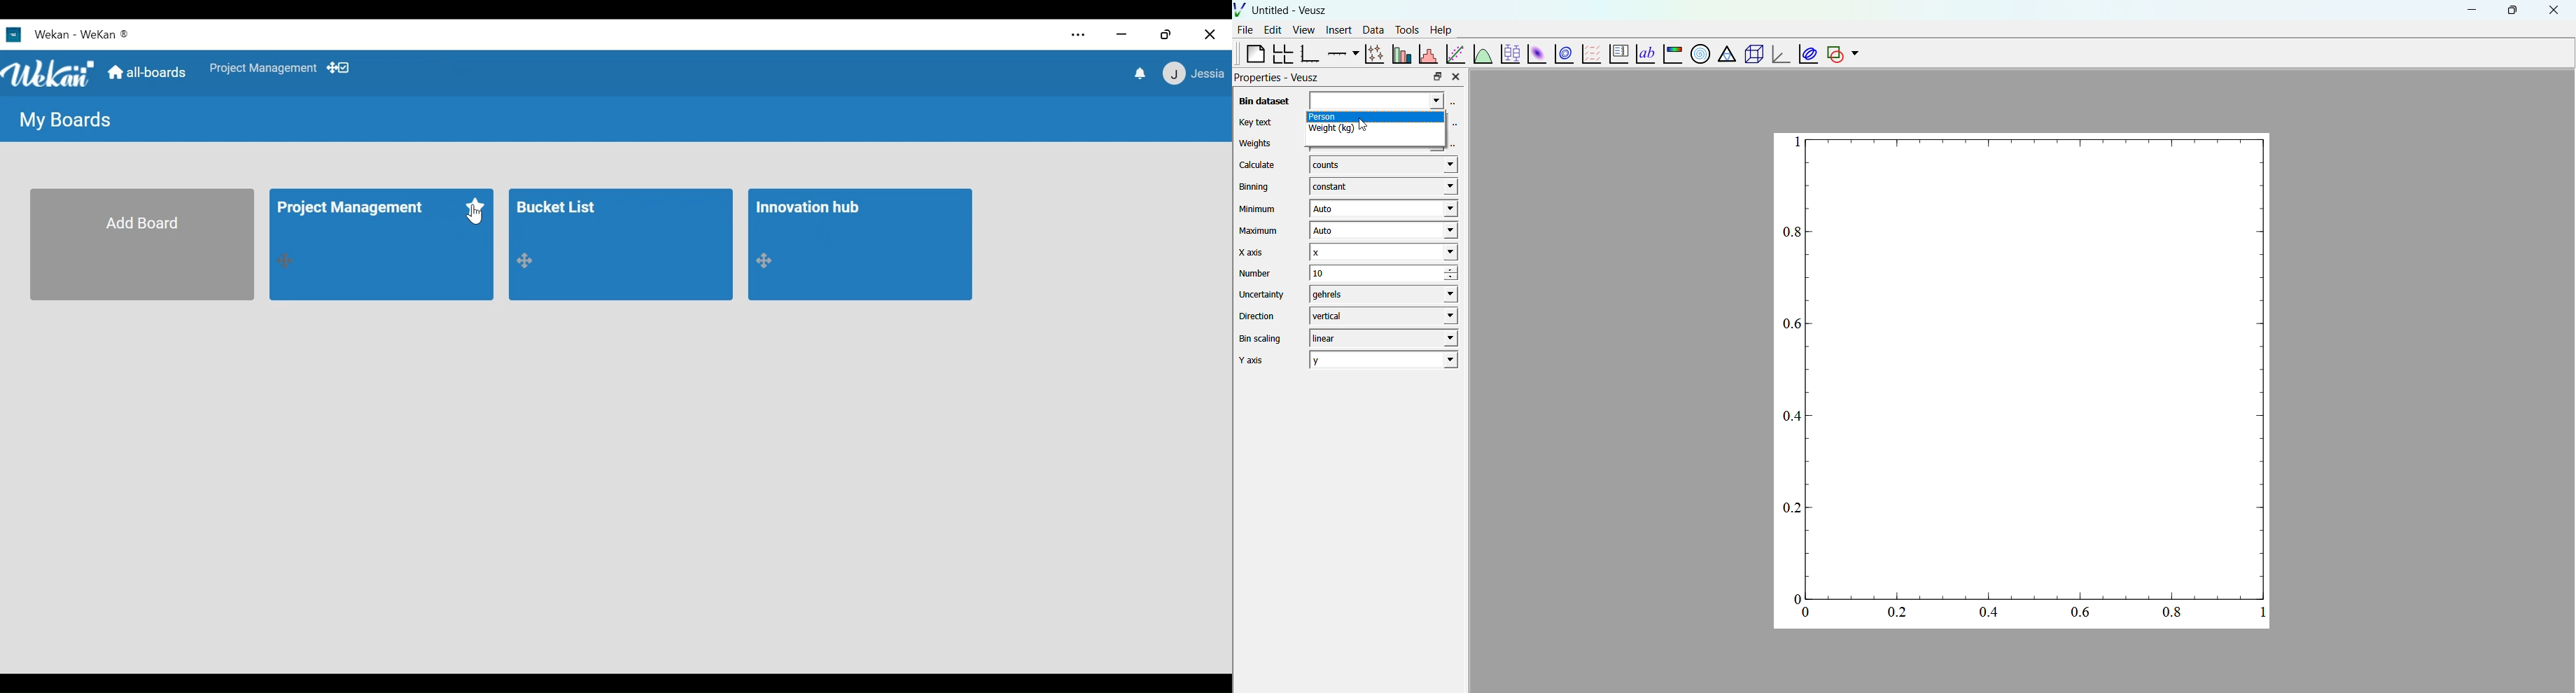 This screenshot has height=700, width=2576. I want to click on maximize property bar, so click(1438, 77).